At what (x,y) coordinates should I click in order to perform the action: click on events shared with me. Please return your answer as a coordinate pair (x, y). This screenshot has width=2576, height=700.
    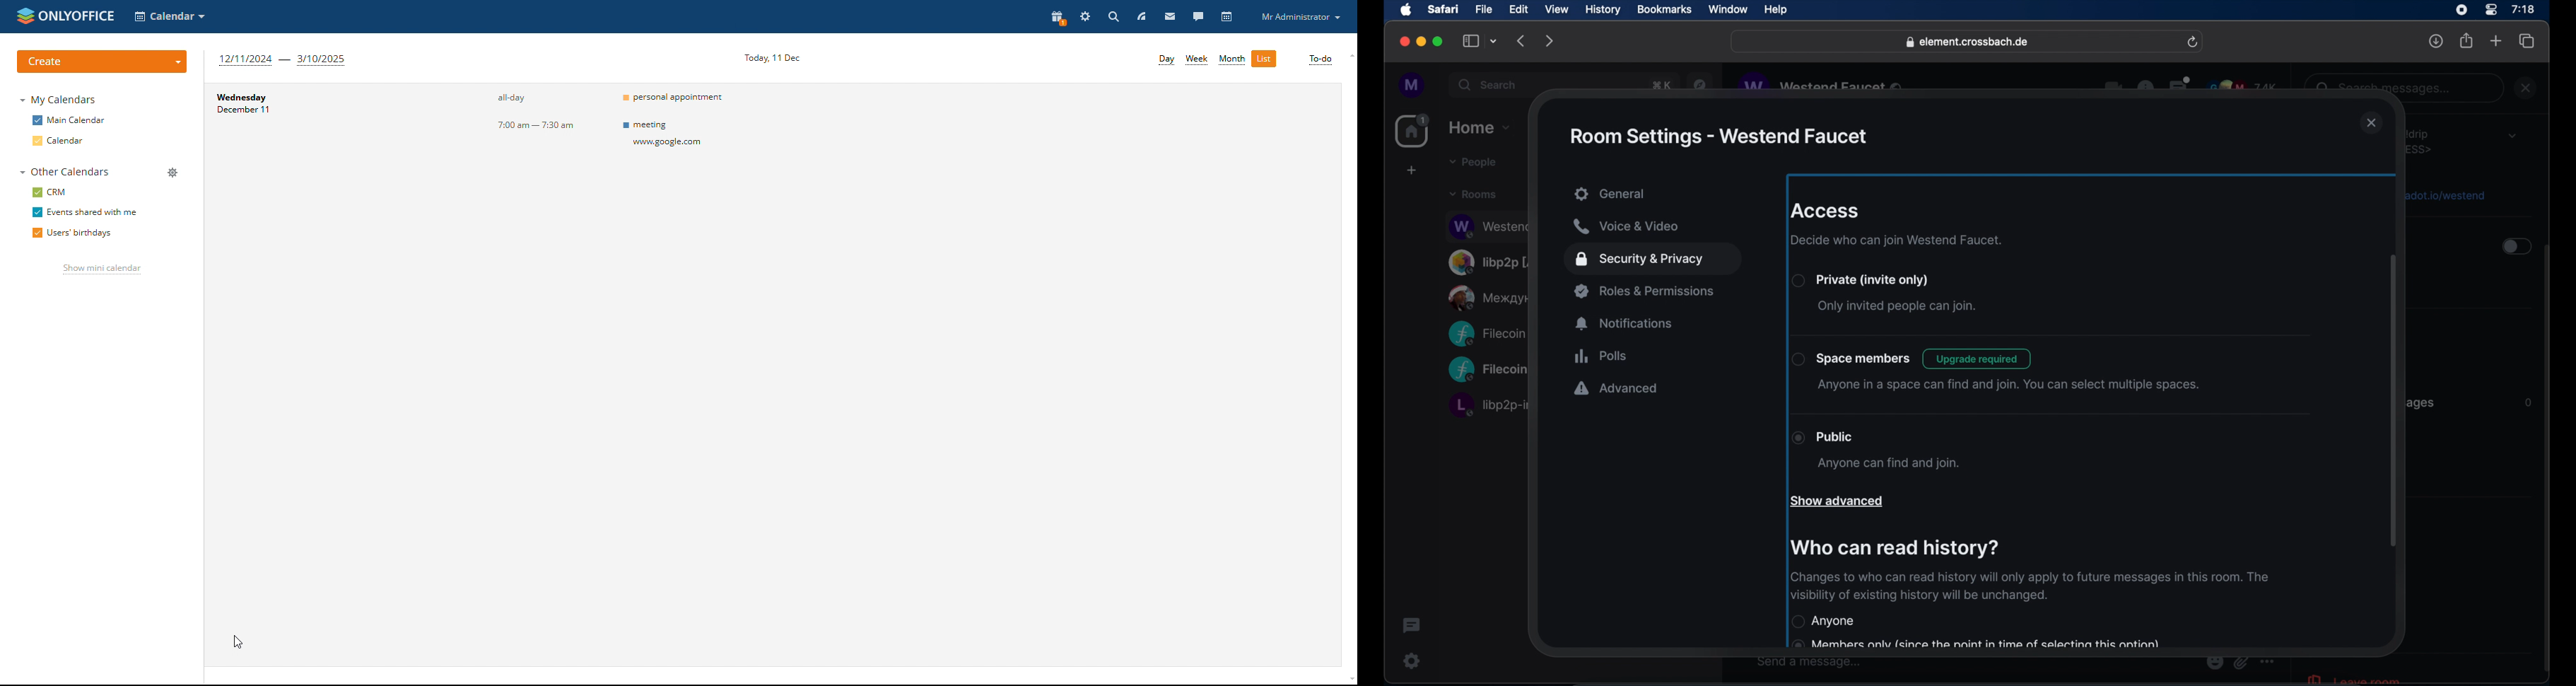
    Looking at the image, I should click on (84, 213).